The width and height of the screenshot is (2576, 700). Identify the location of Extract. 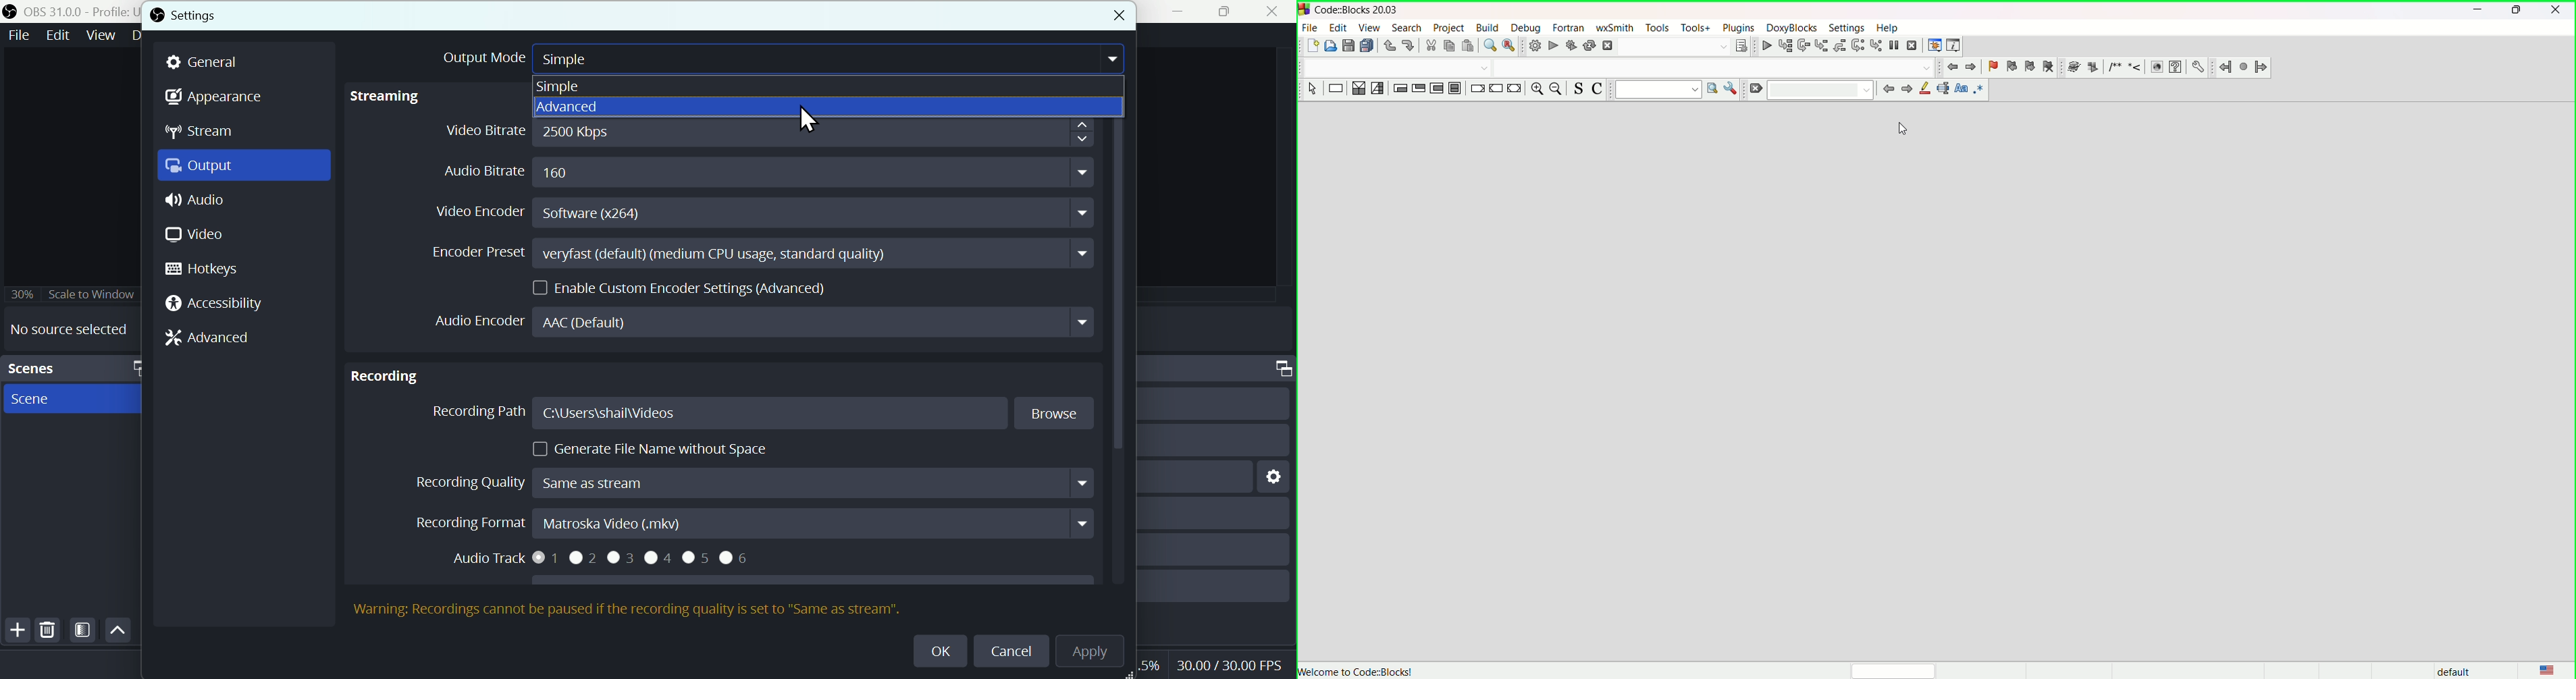
(2092, 68).